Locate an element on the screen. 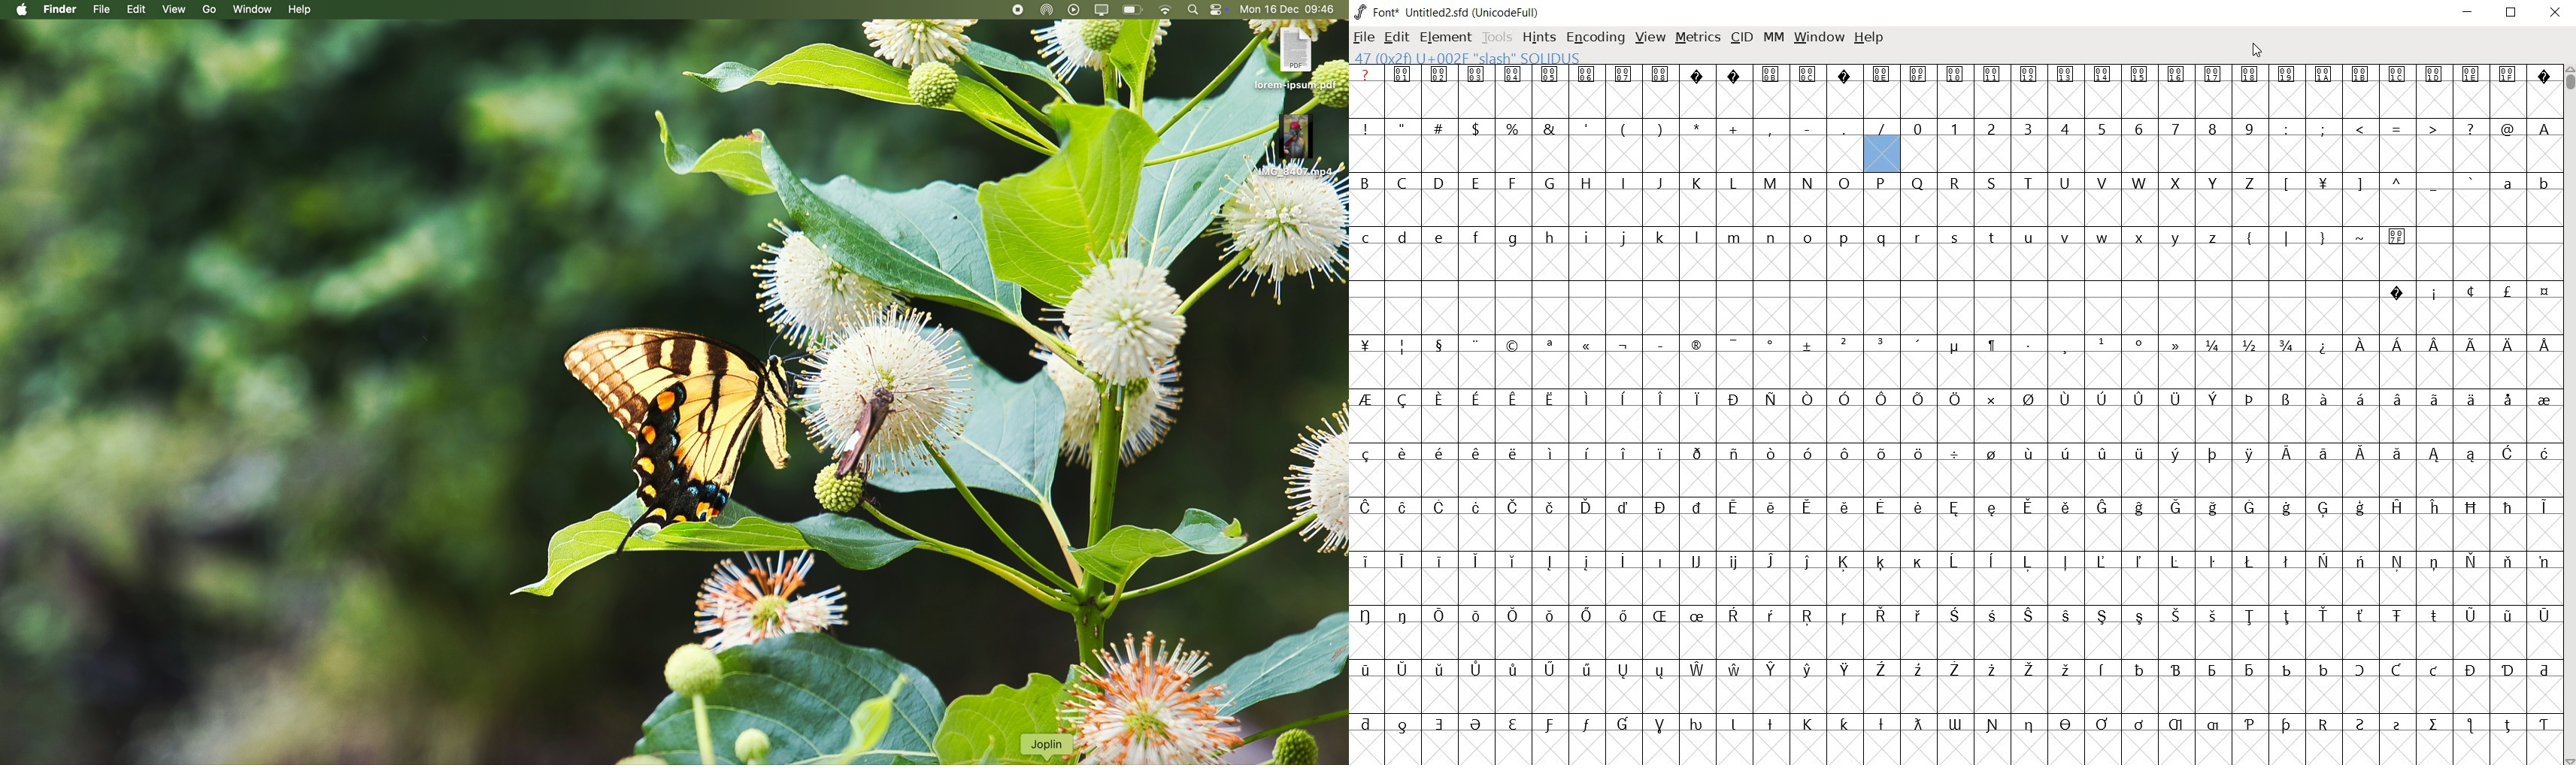 This screenshot has height=784, width=2576. empty cells is located at coordinates (1957, 315).